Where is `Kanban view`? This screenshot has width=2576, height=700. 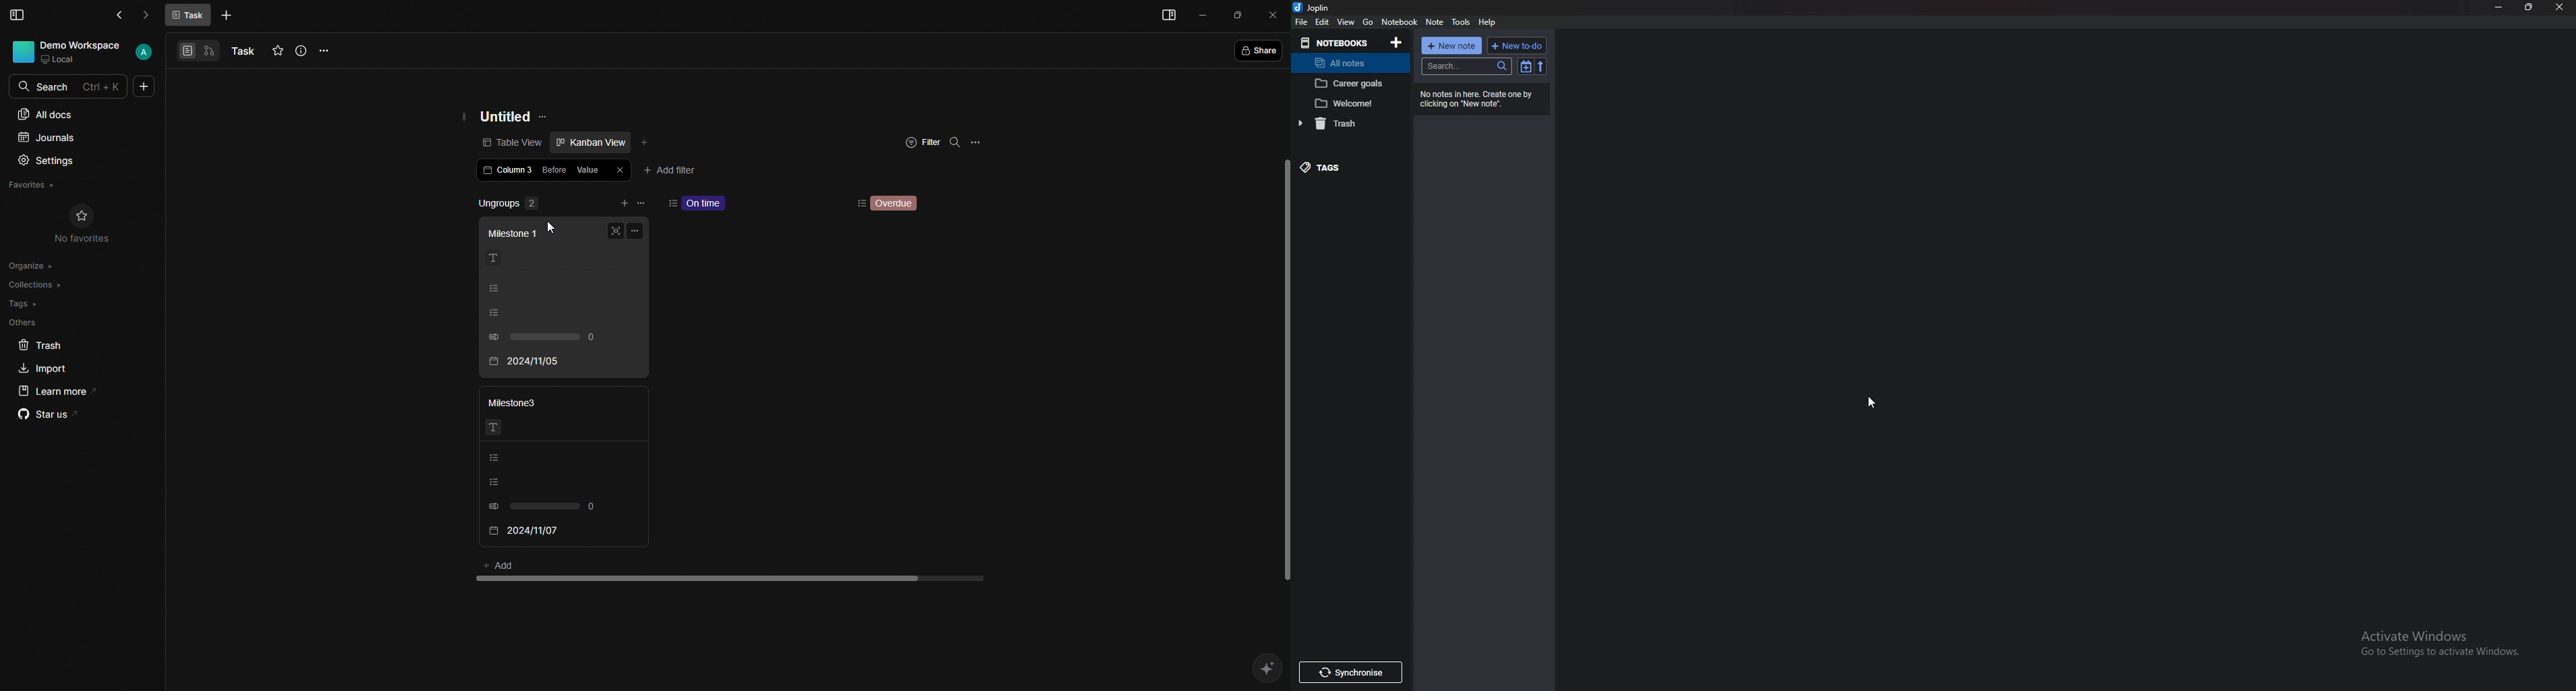 Kanban view is located at coordinates (589, 142).